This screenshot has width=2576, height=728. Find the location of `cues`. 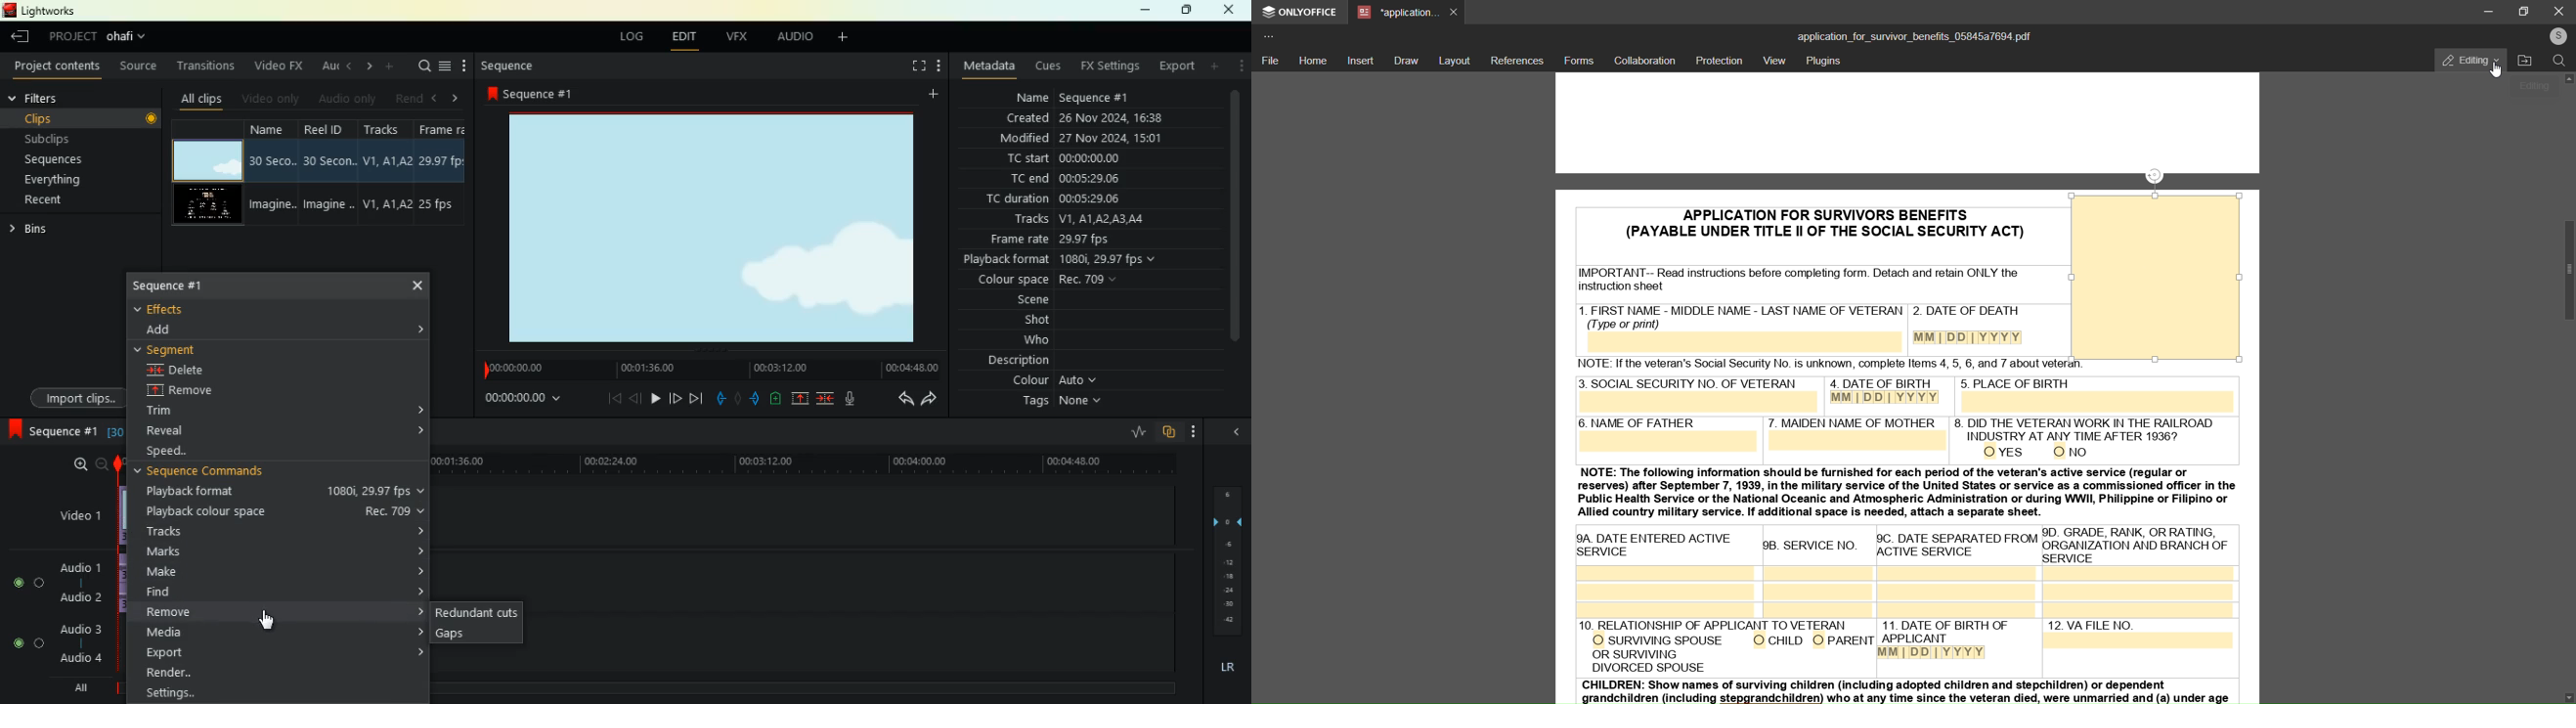

cues is located at coordinates (1045, 67).